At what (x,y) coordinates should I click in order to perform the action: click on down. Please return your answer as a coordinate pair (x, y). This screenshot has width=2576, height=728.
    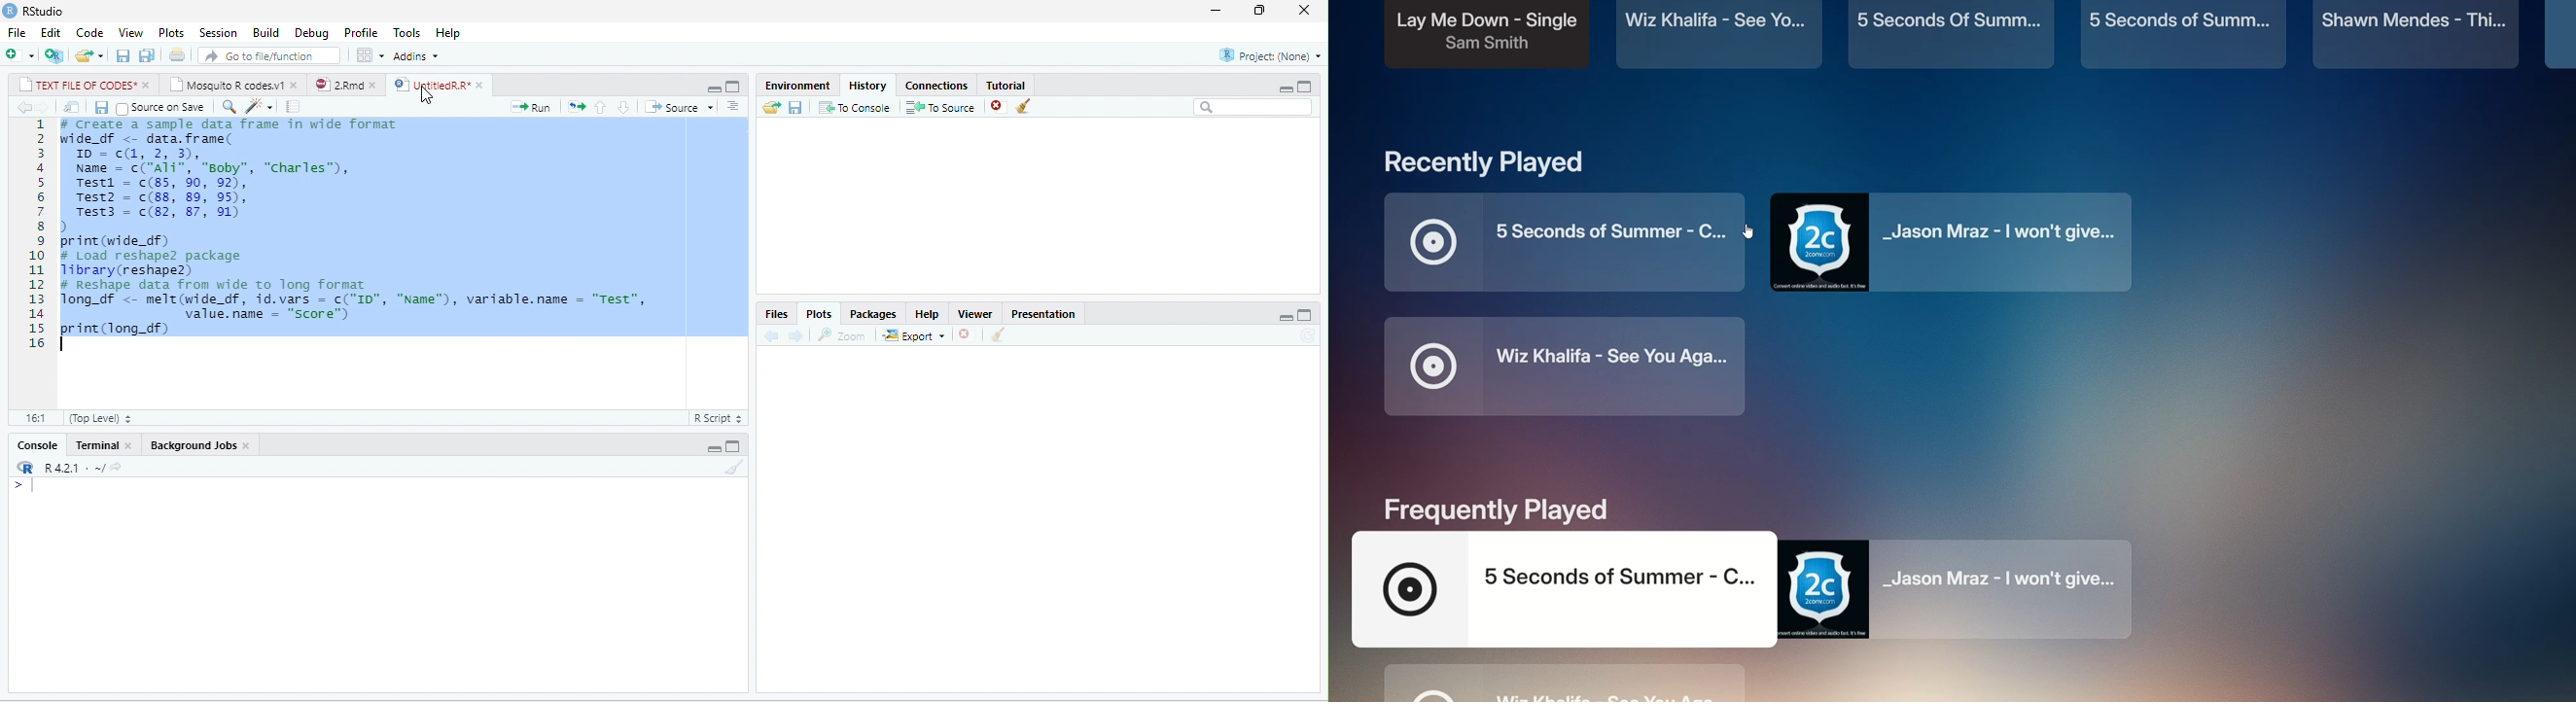
    Looking at the image, I should click on (736, 109).